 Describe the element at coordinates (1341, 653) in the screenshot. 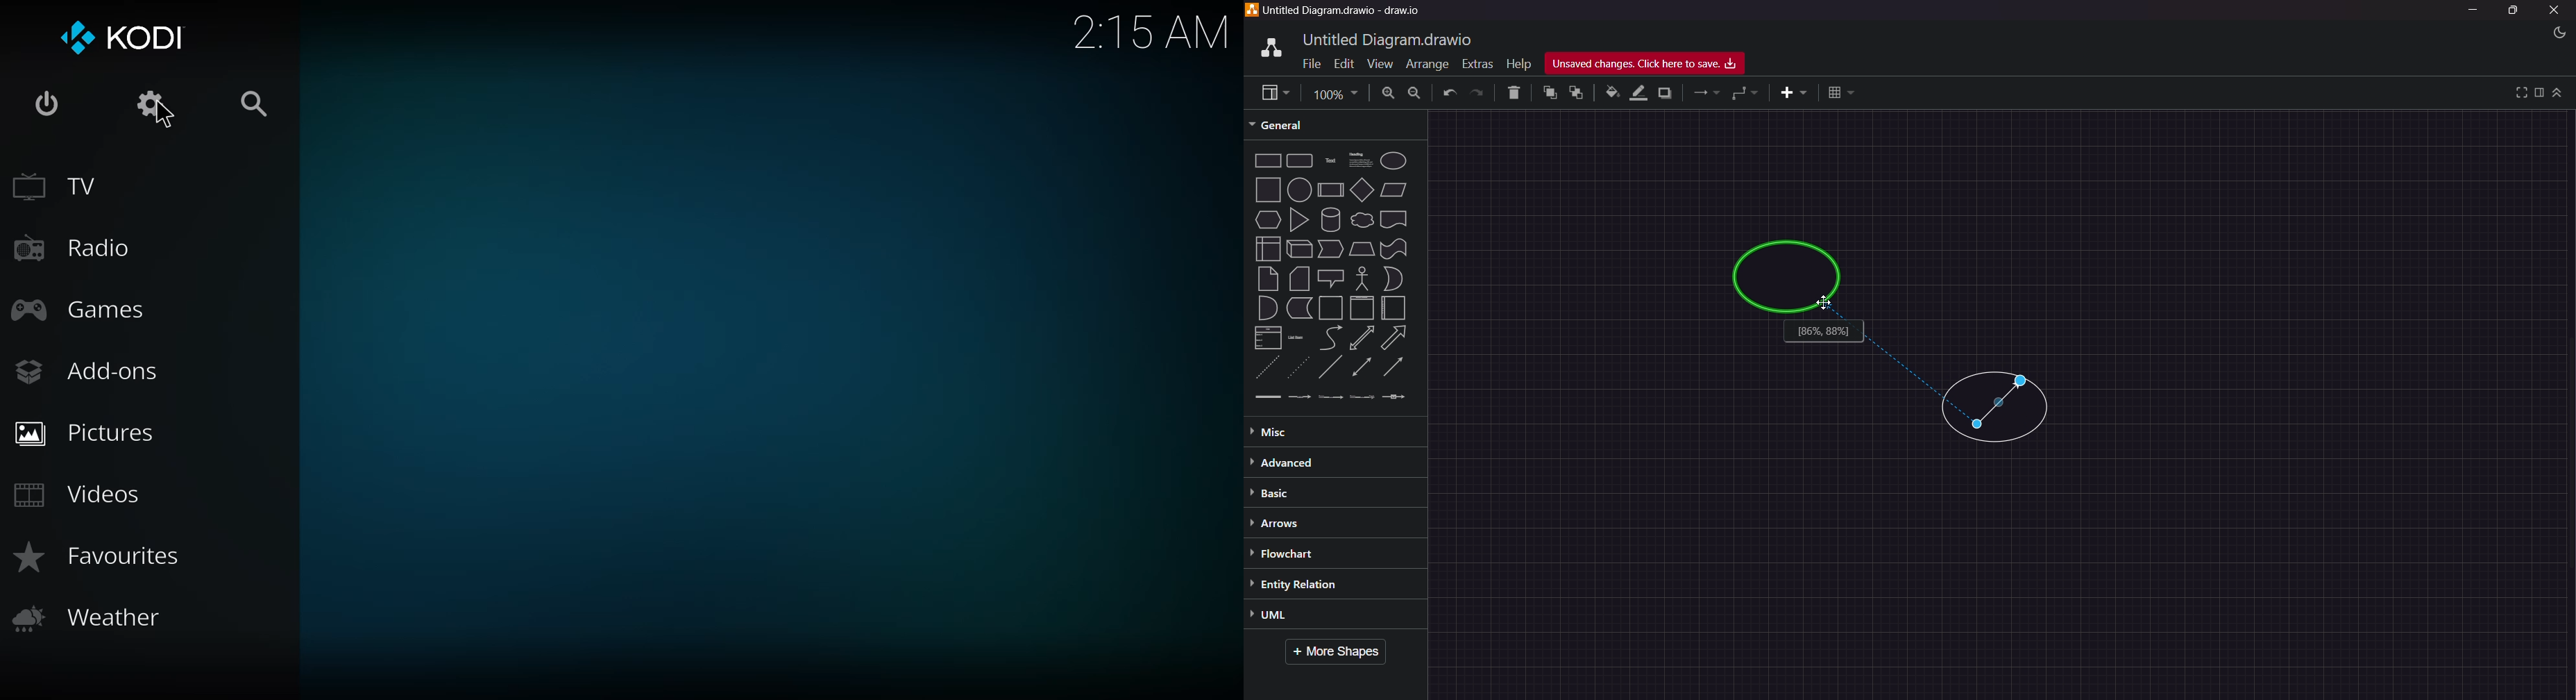

I see `More Shapes` at that location.